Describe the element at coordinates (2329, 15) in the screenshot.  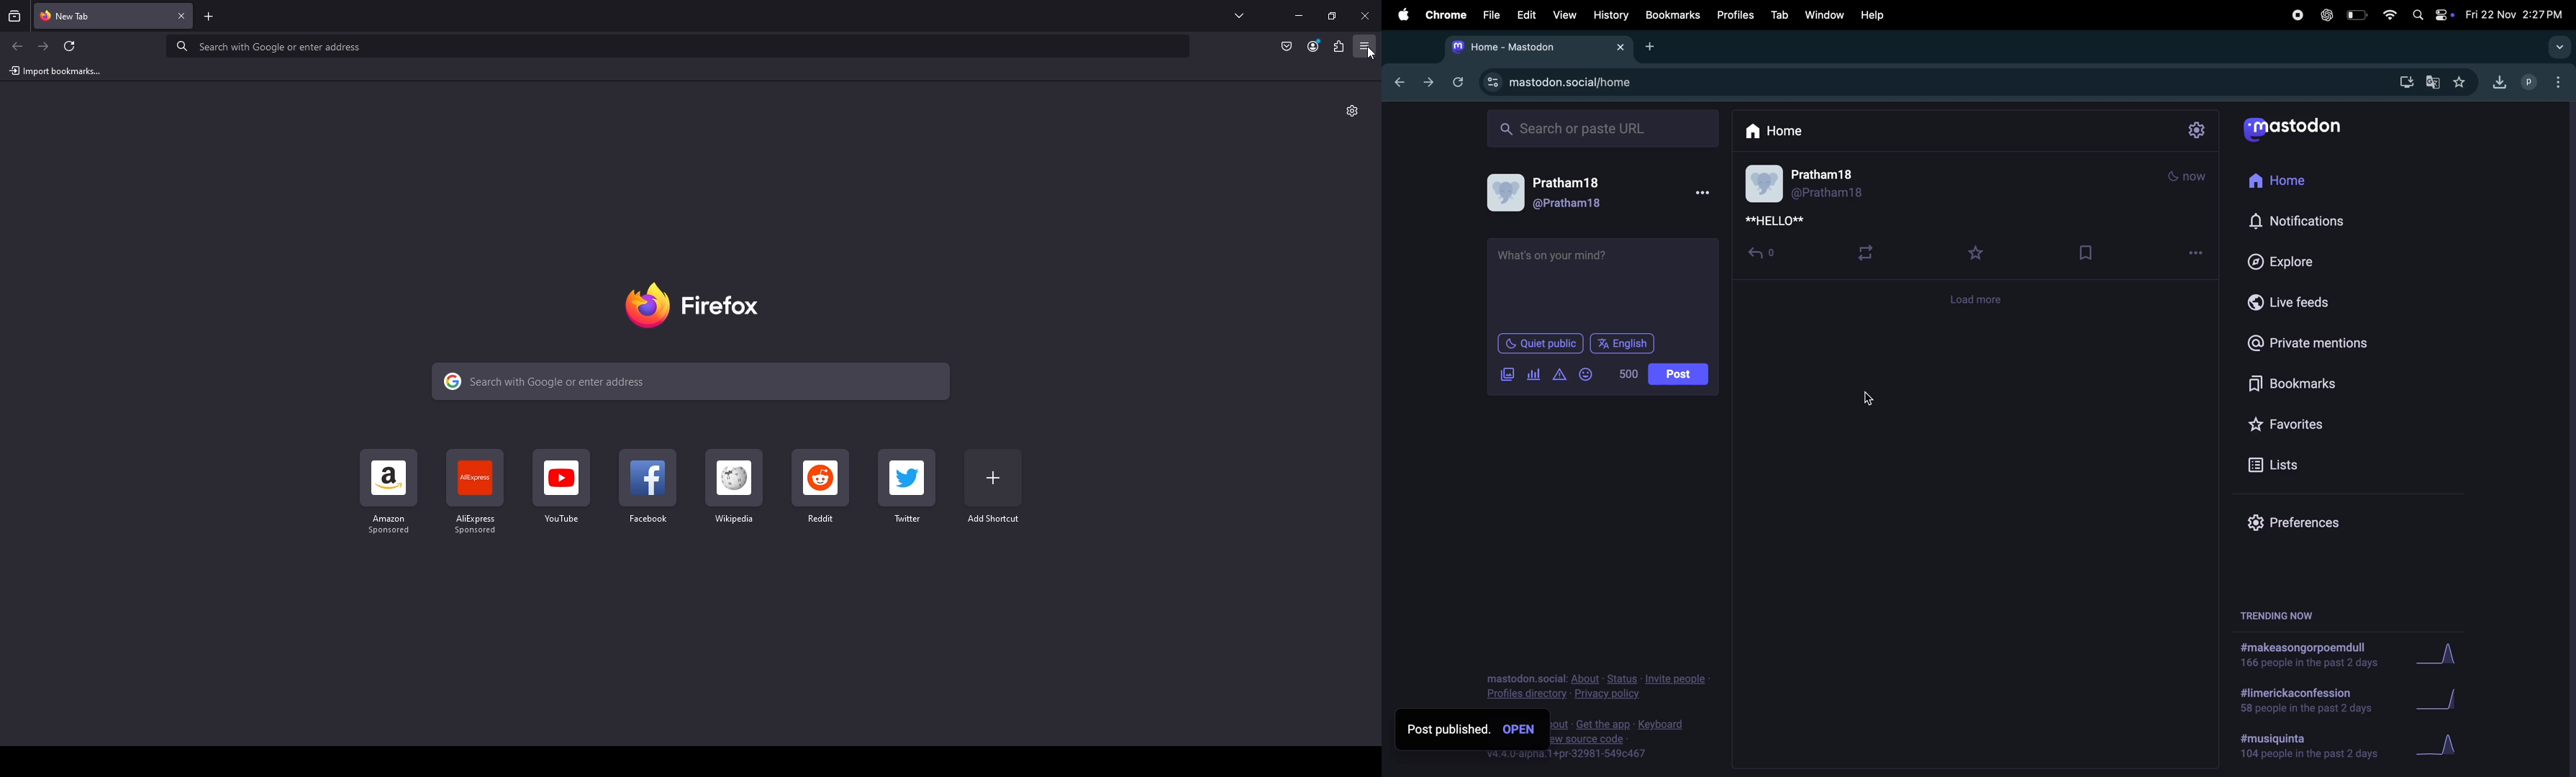
I see `chatgpt` at that location.